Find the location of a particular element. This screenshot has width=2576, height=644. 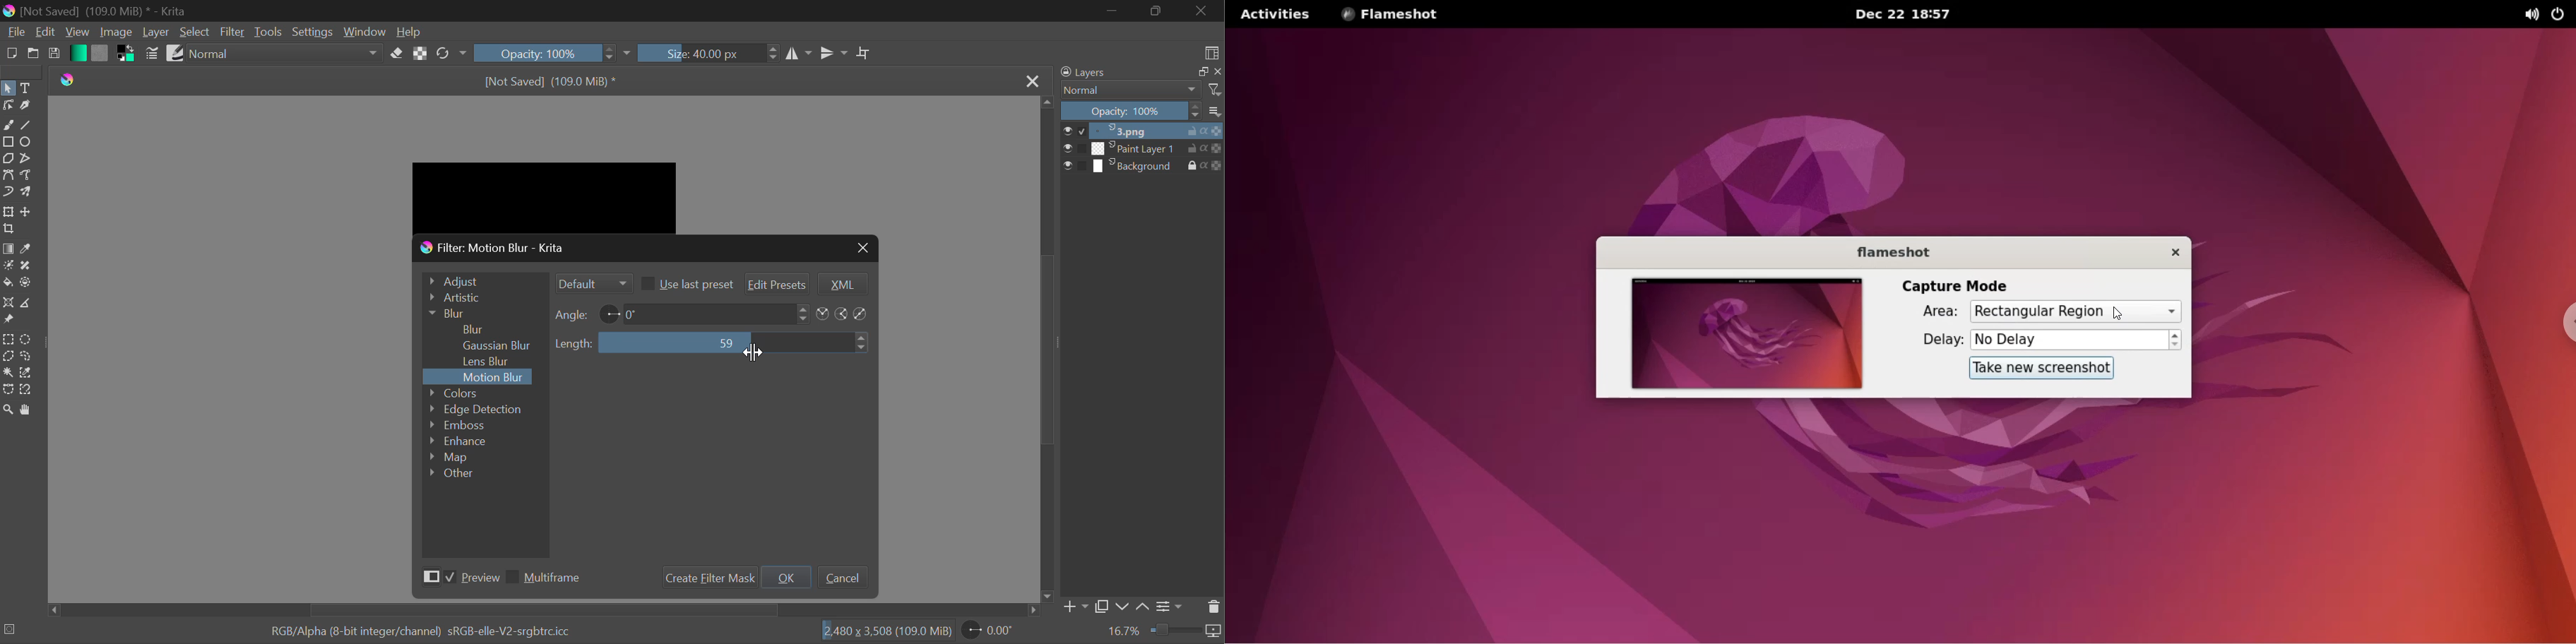

Gradient Fill is located at coordinates (8, 249).